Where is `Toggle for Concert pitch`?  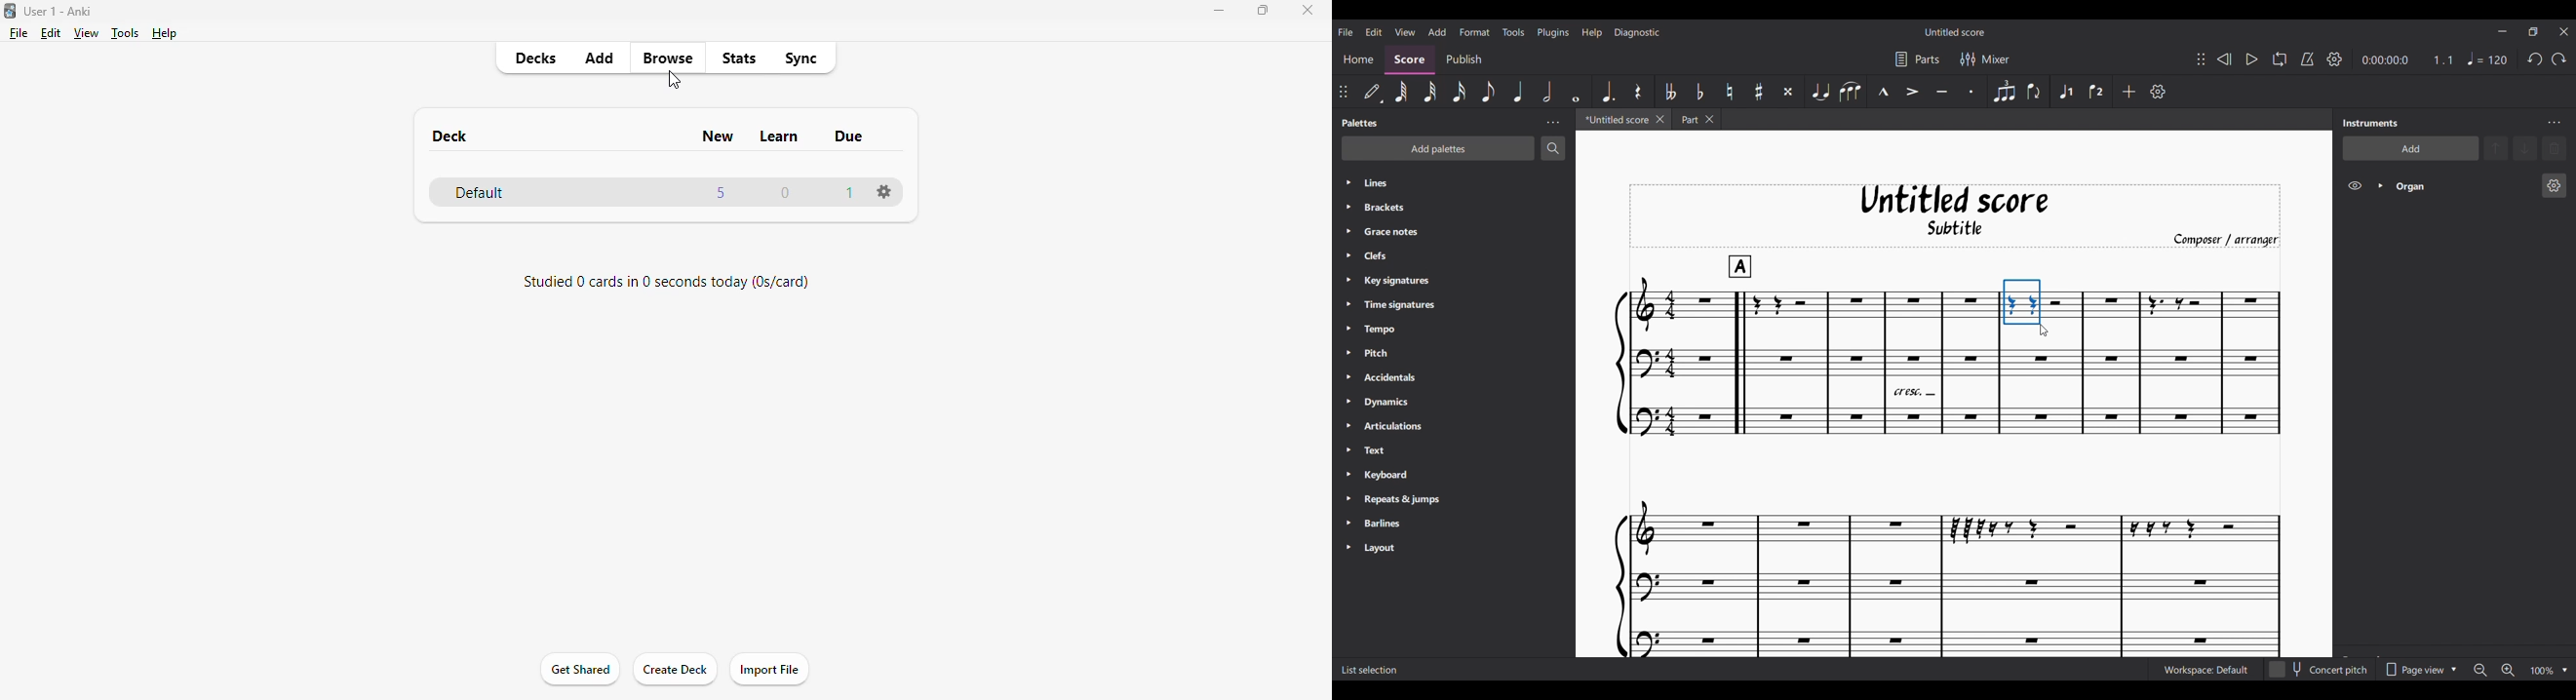 Toggle for Concert pitch is located at coordinates (2320, 670).